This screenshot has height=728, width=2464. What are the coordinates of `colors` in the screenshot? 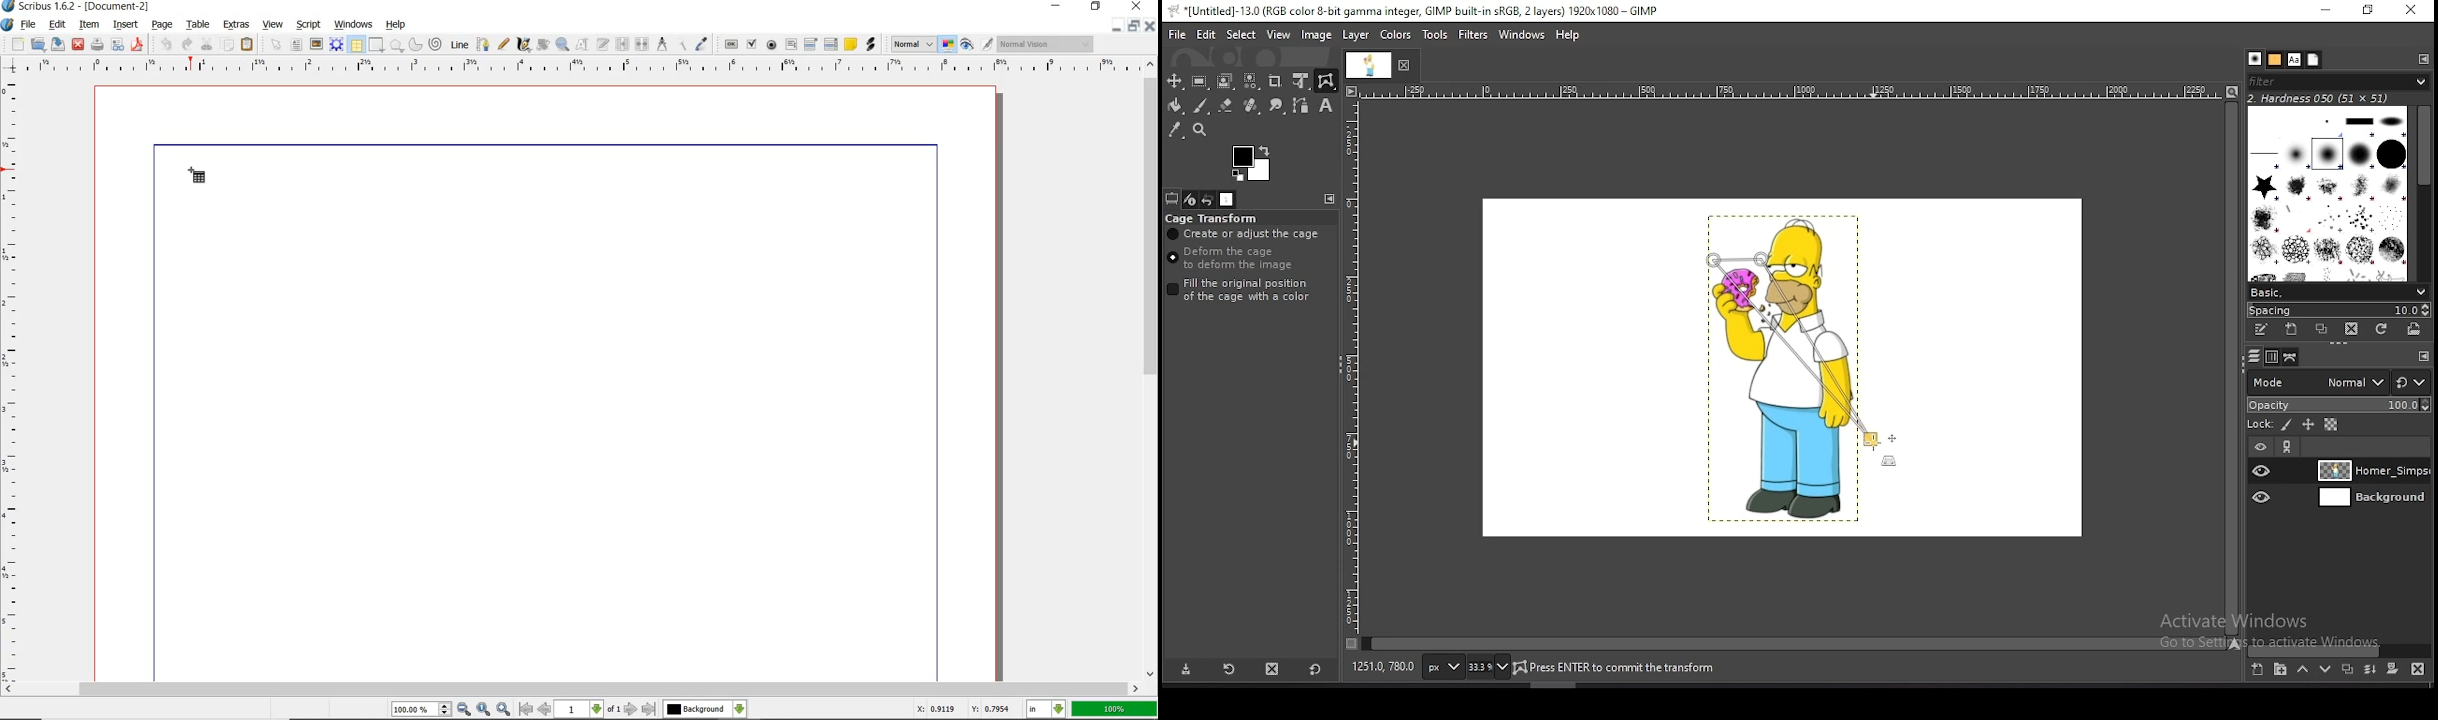 It's located at (1395, 35).